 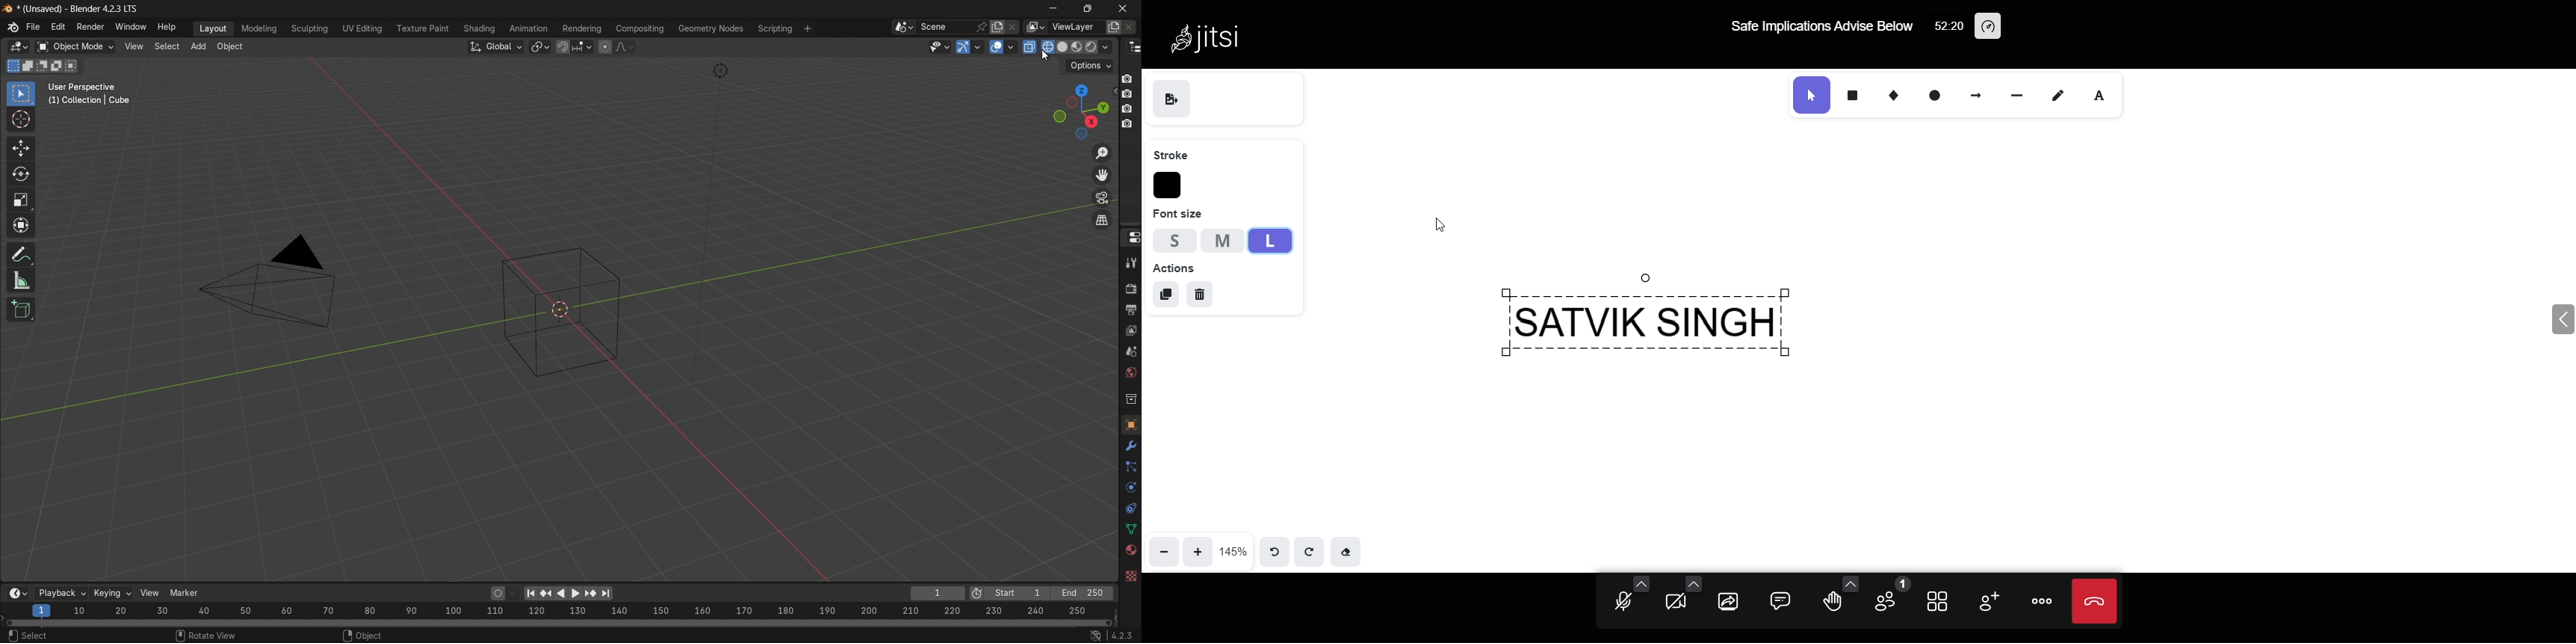 What do you see at coordinates (1976, 93) in the screenshot?
I see `arrow` at bounding box center [1976, 93].